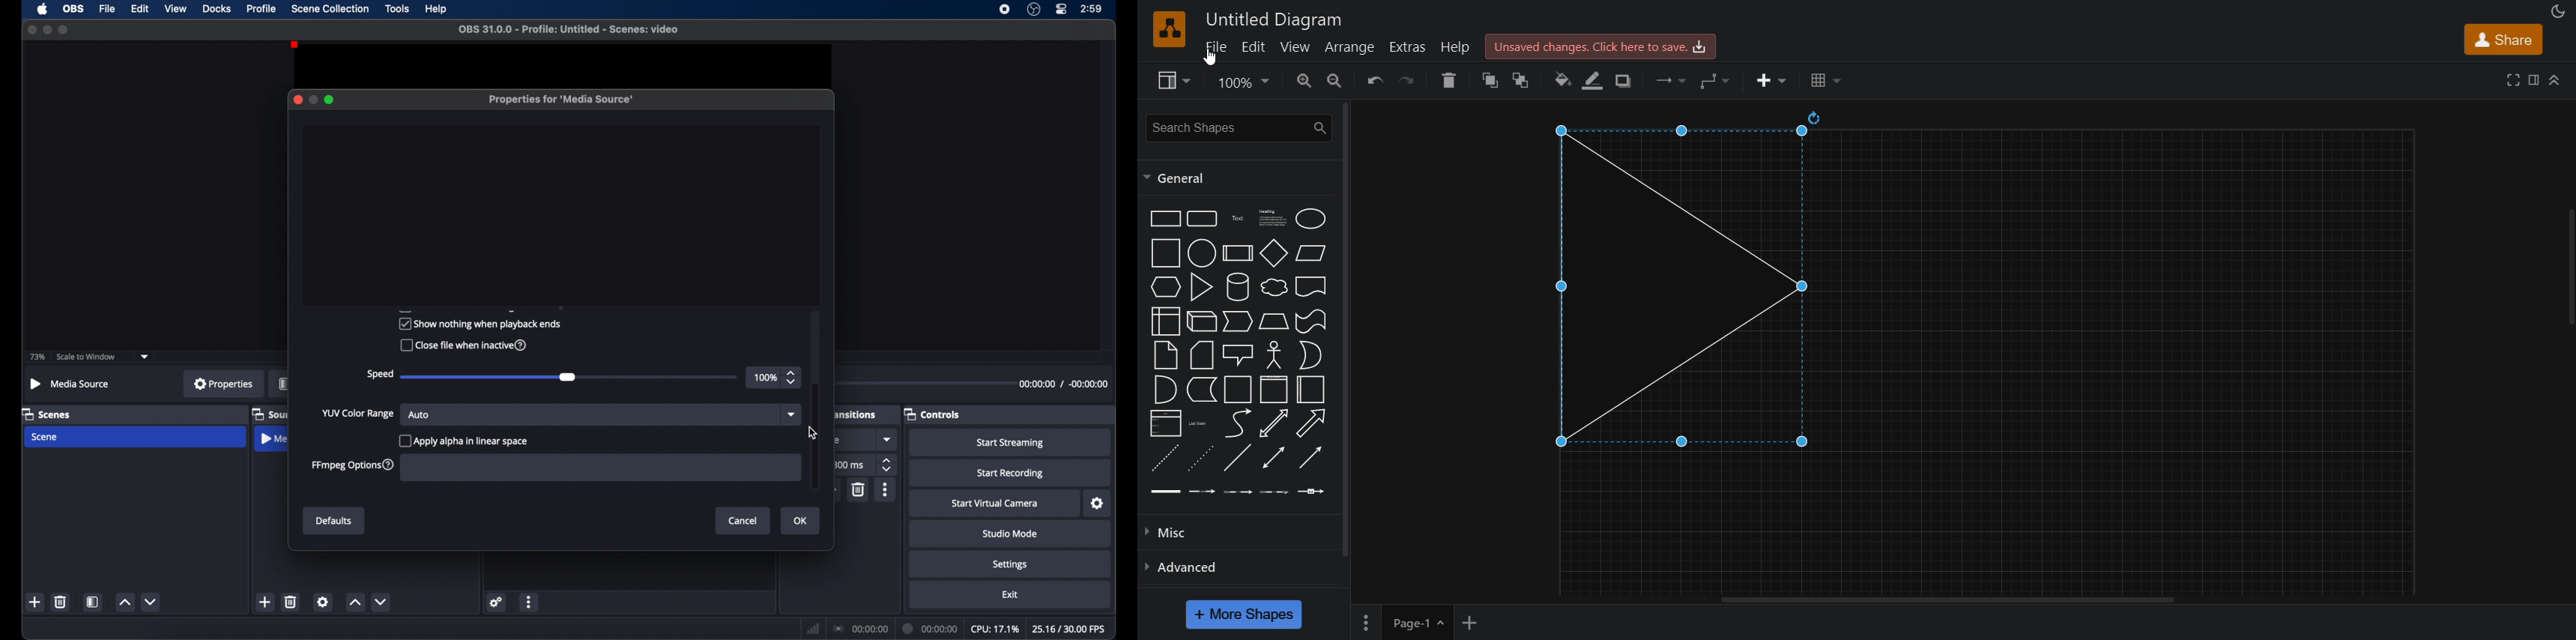 The image size is (2576, 644). What do you see at coordinates (496, 603) in the screenshot?
I see `settings` at bounding box center [496, 603].